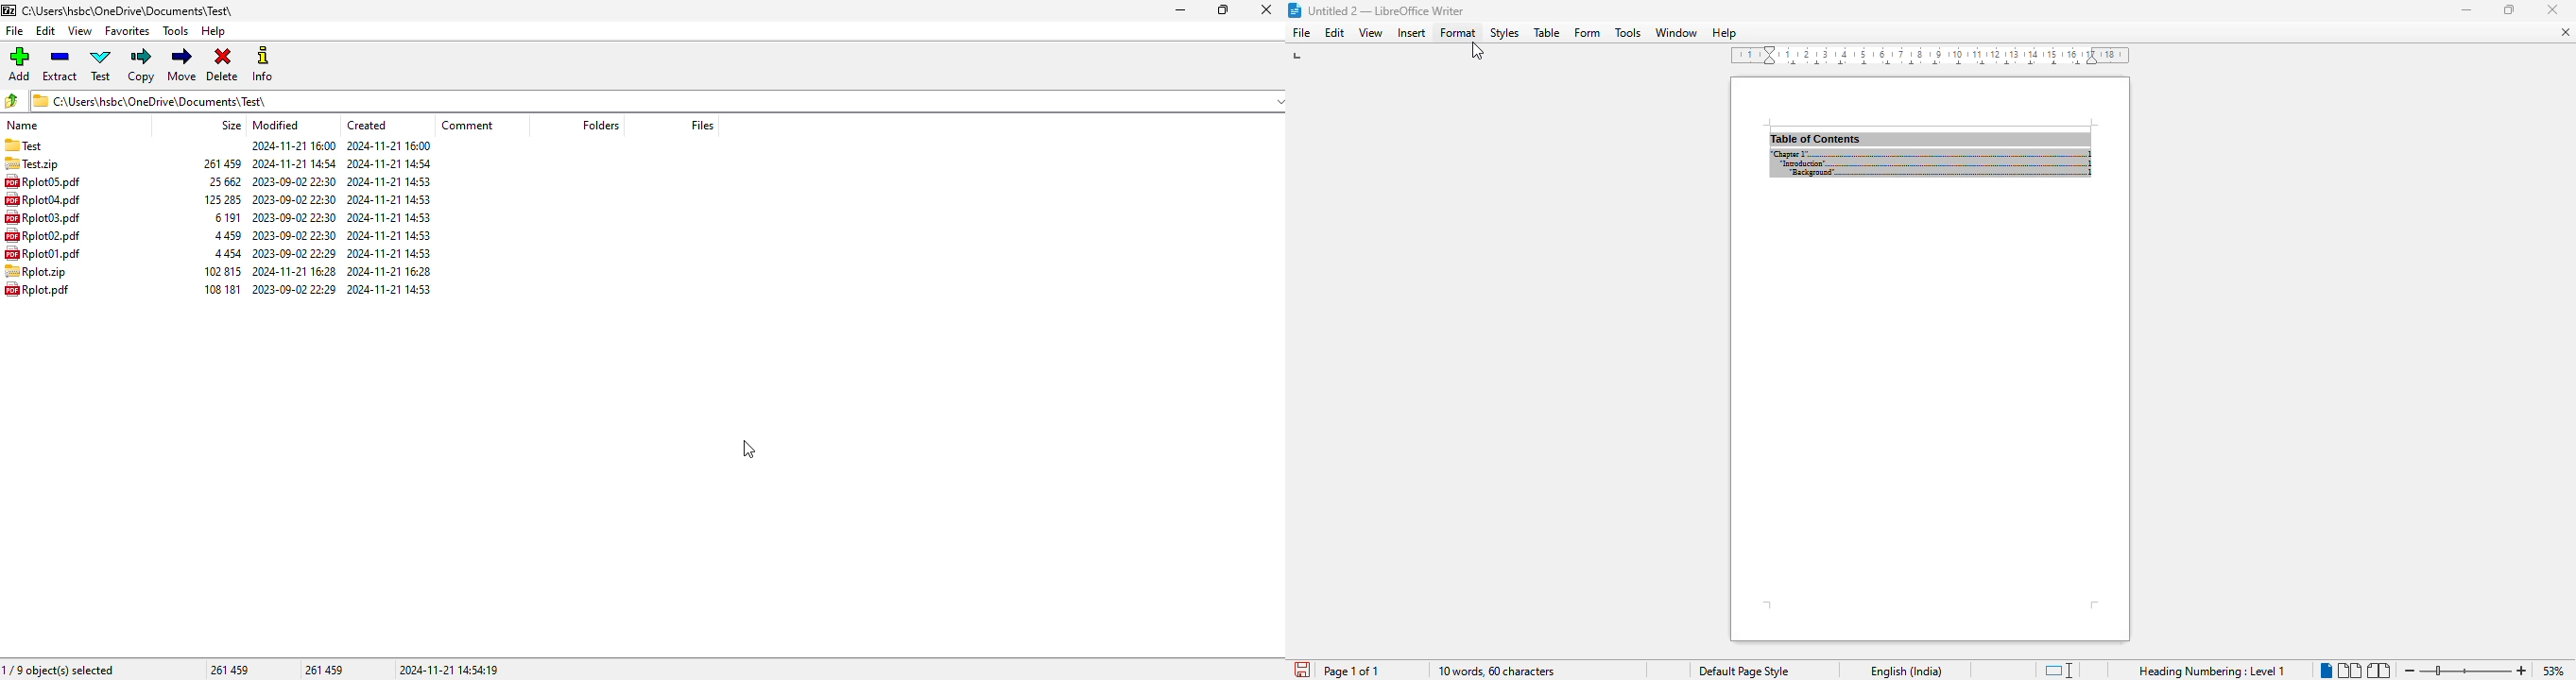 Image resolution: width=2576 pixels, height=700 pixels. I want to click on file name, so click(42, 199).